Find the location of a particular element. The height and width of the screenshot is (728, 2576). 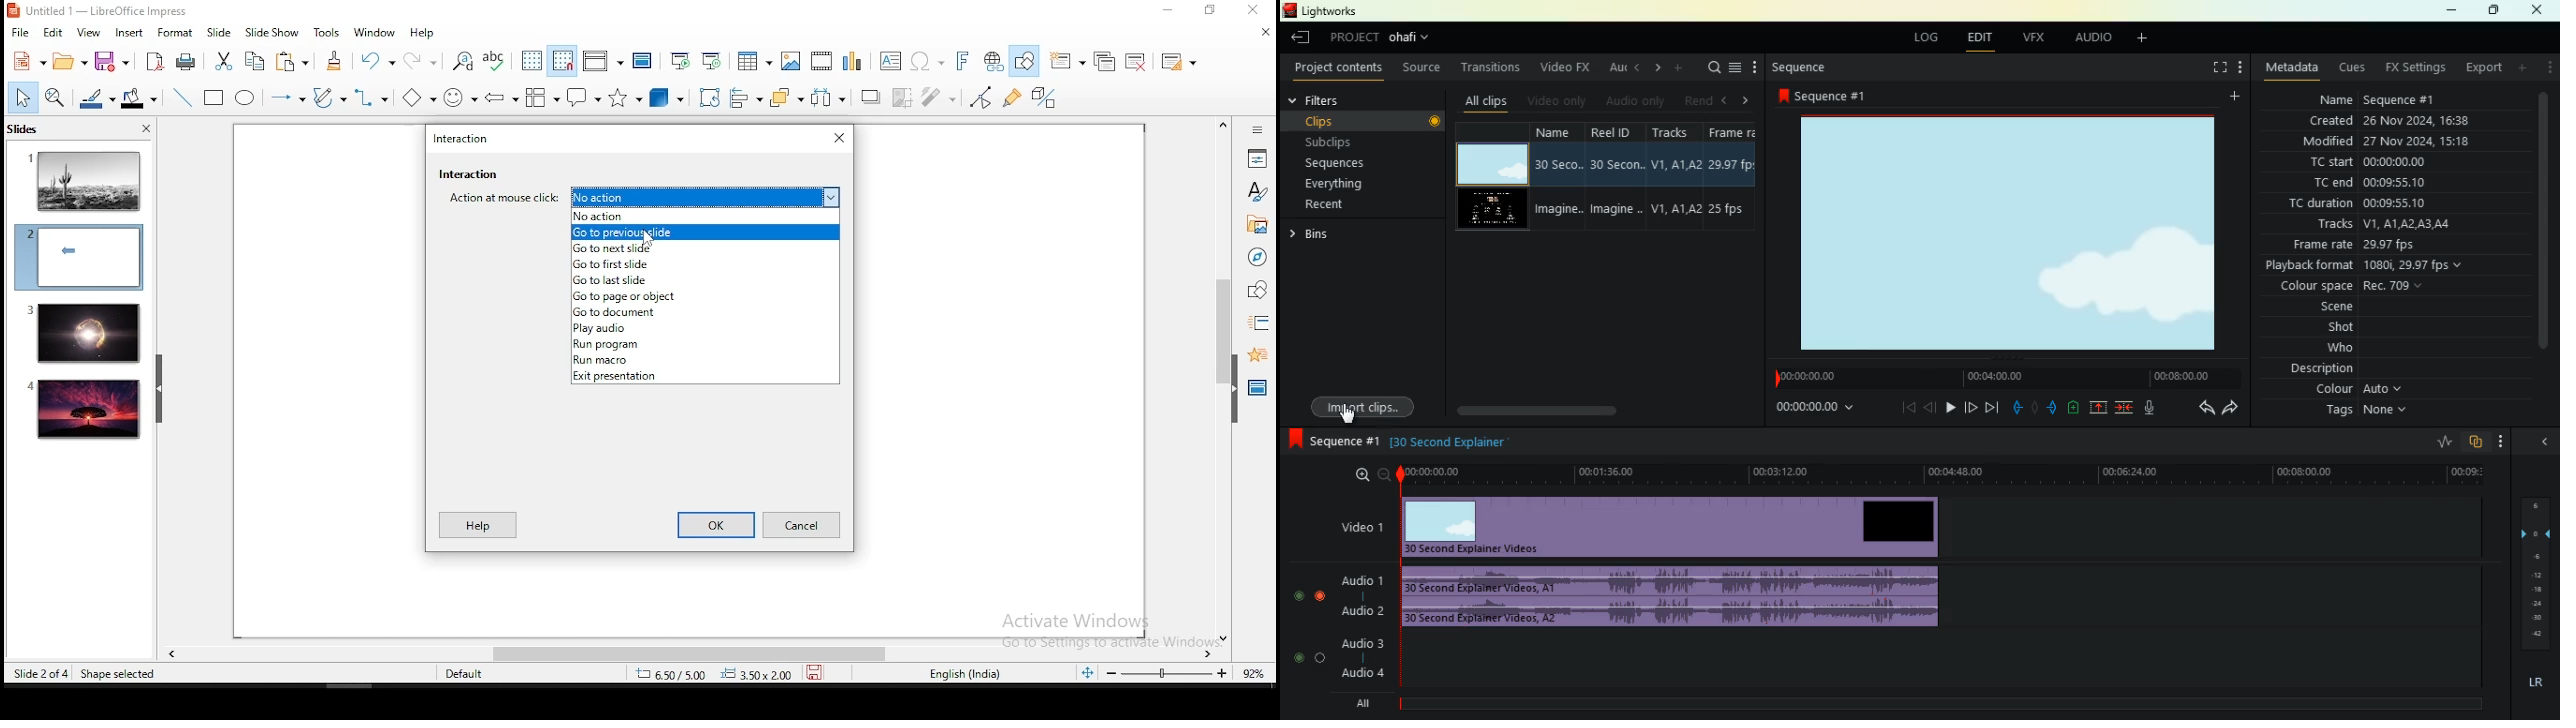

slide is located at coordinates (85, 410).